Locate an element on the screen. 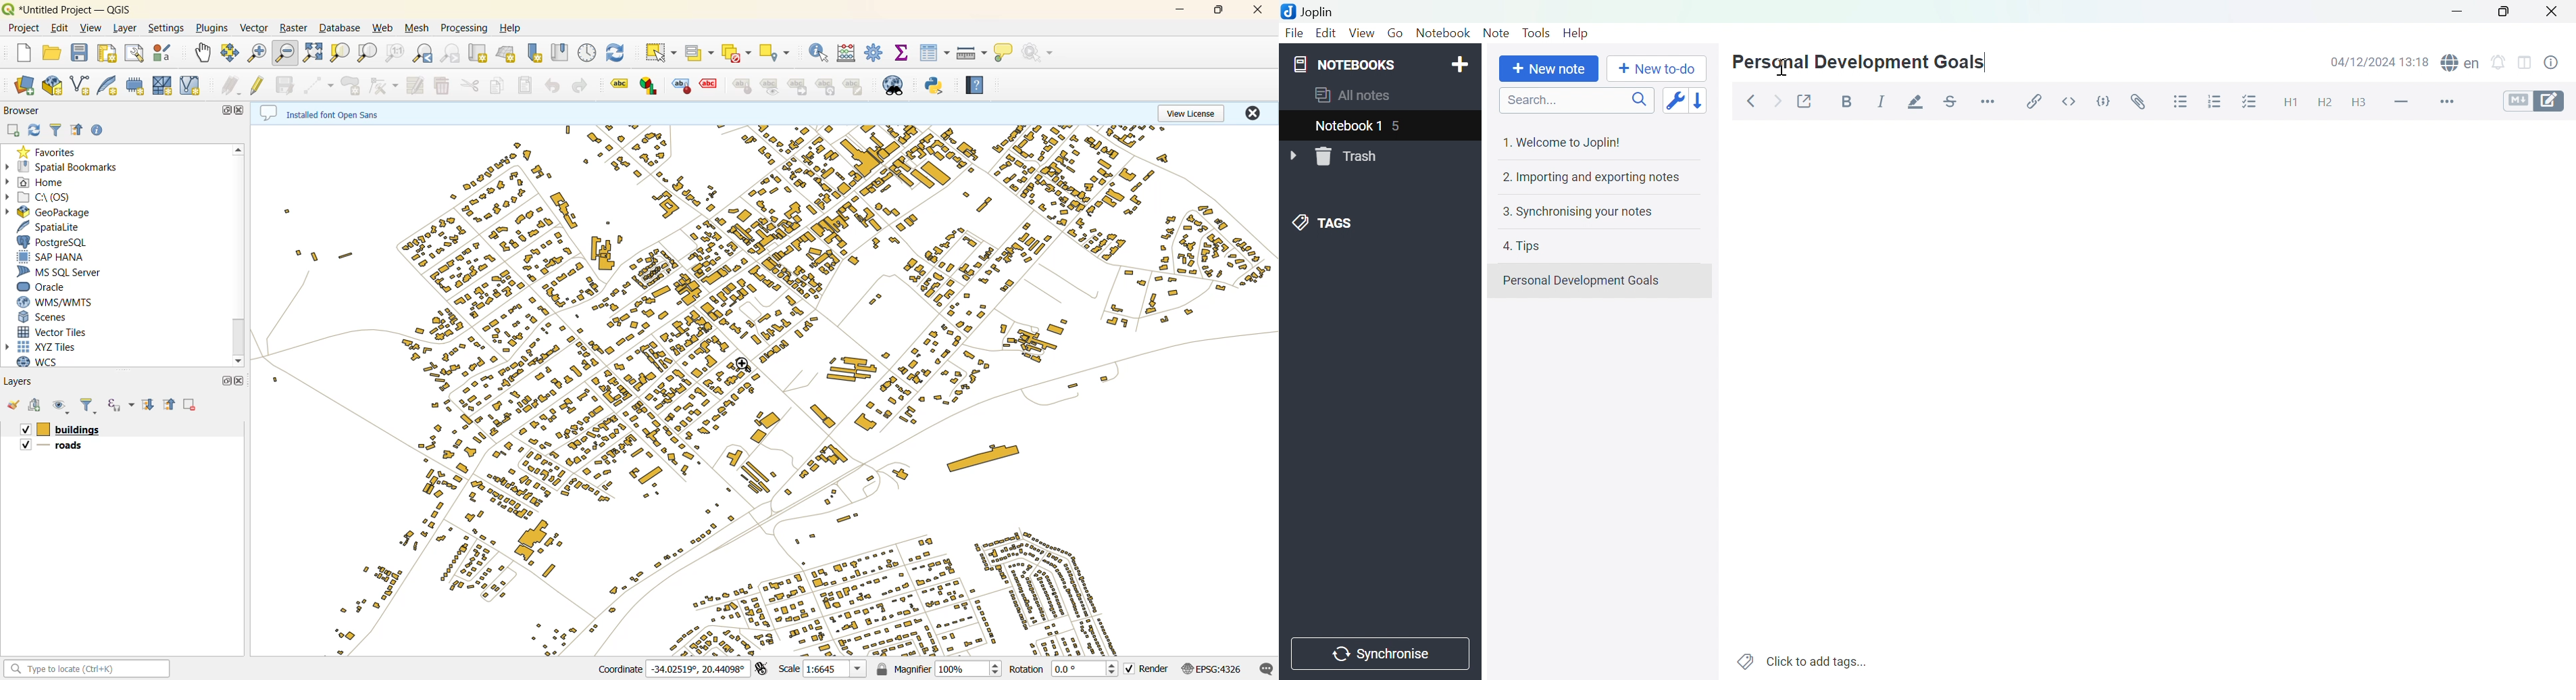  maximize is located at coordinates (227, 111).